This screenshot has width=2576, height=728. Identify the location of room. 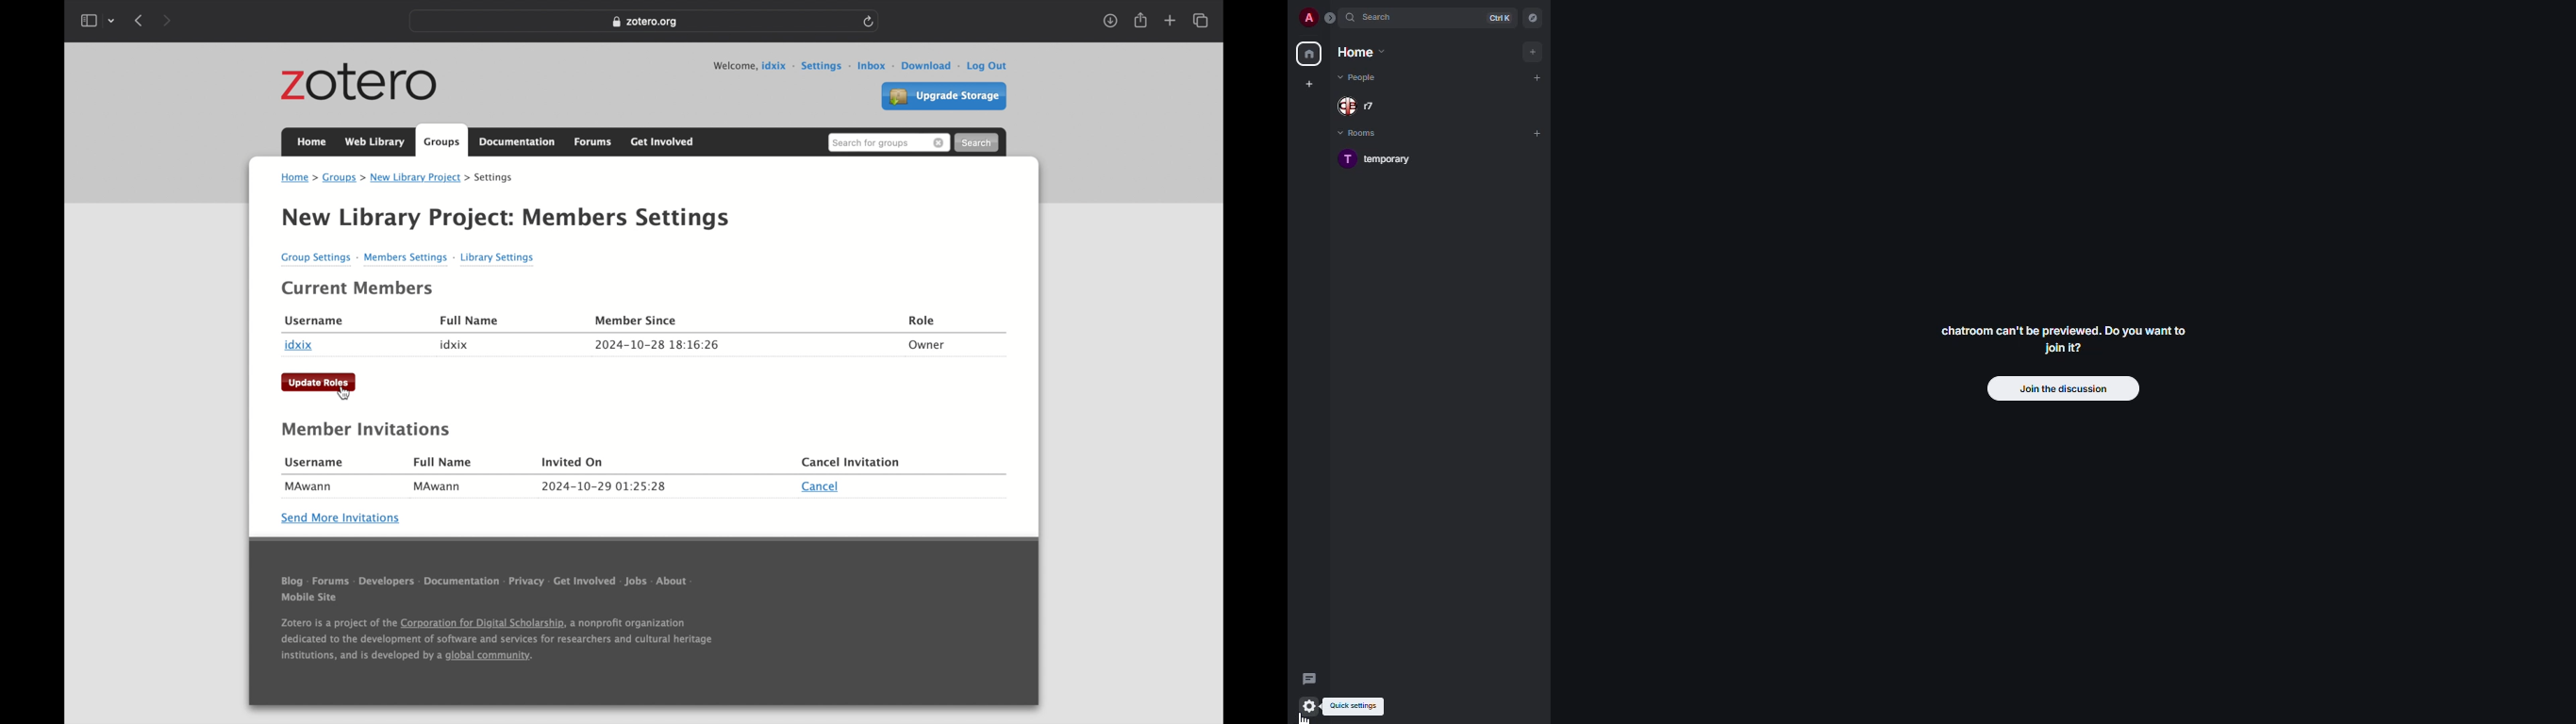
(1388, 160).